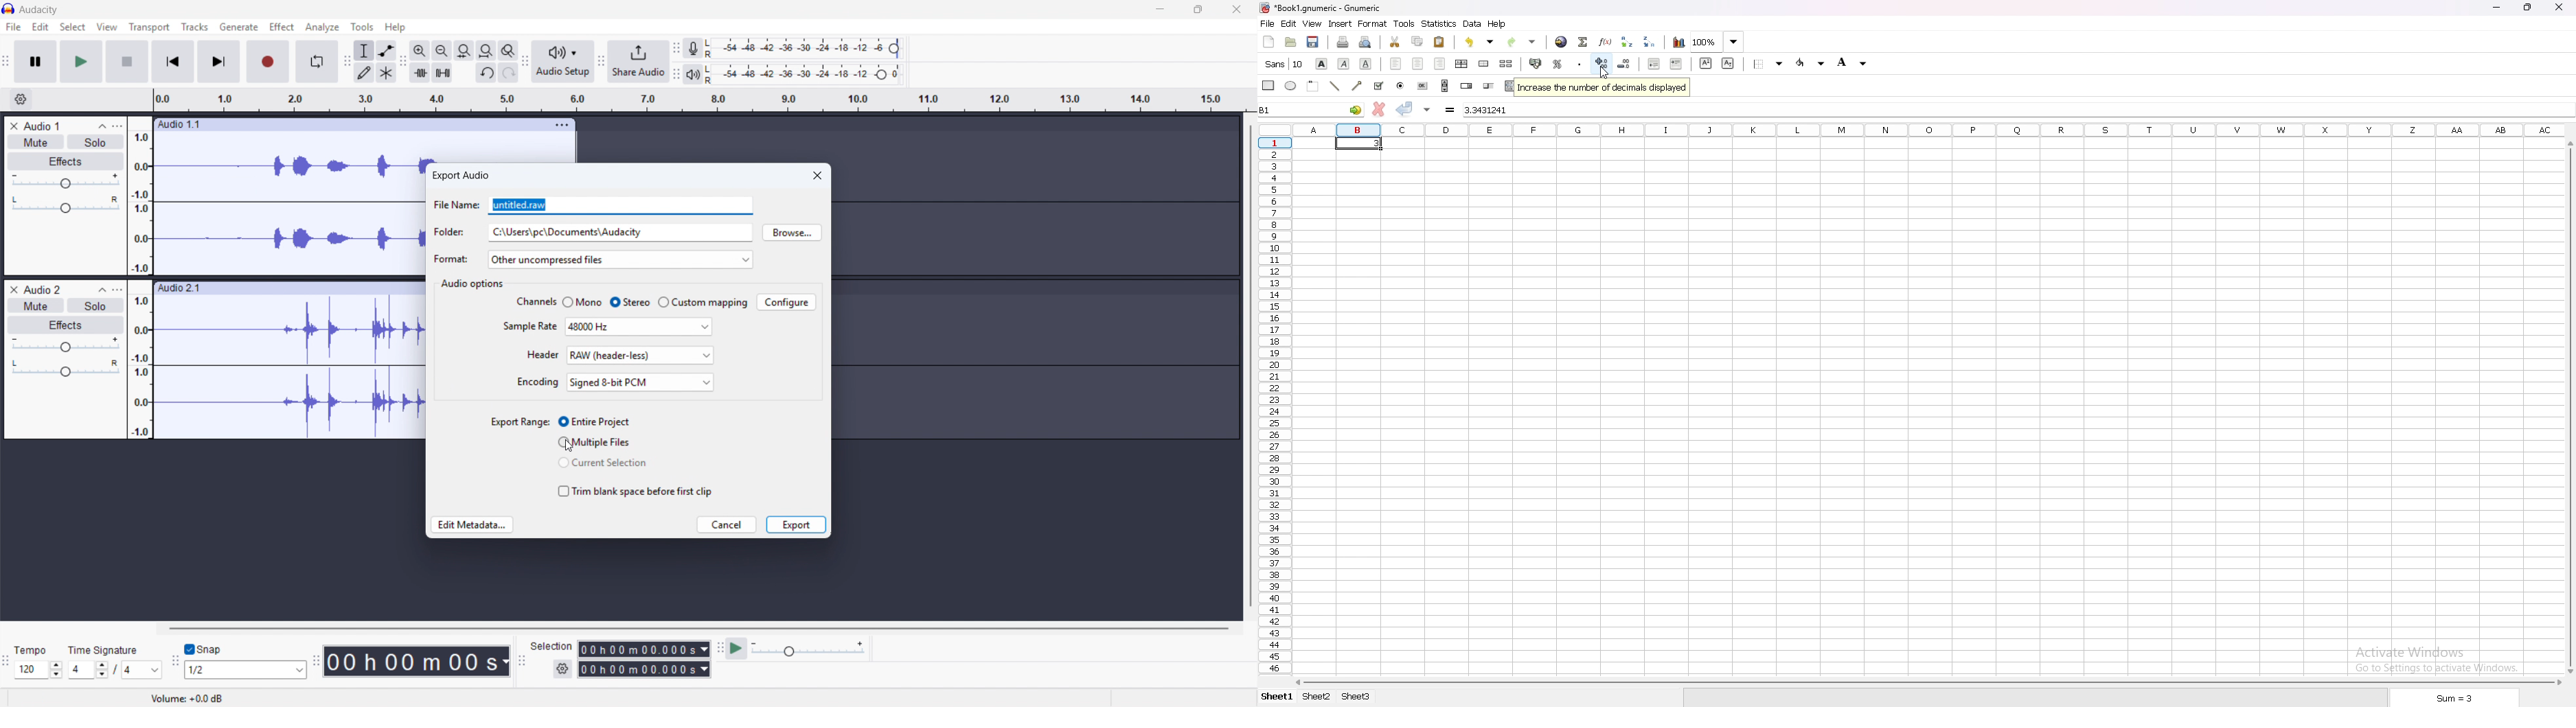 Image resolution: width=2576 pixels, height=728 pixels. What do you see at coordinates (403, 62) in the screenshot?
I see `Edit toolbar ` at bounding box center [403, 62].